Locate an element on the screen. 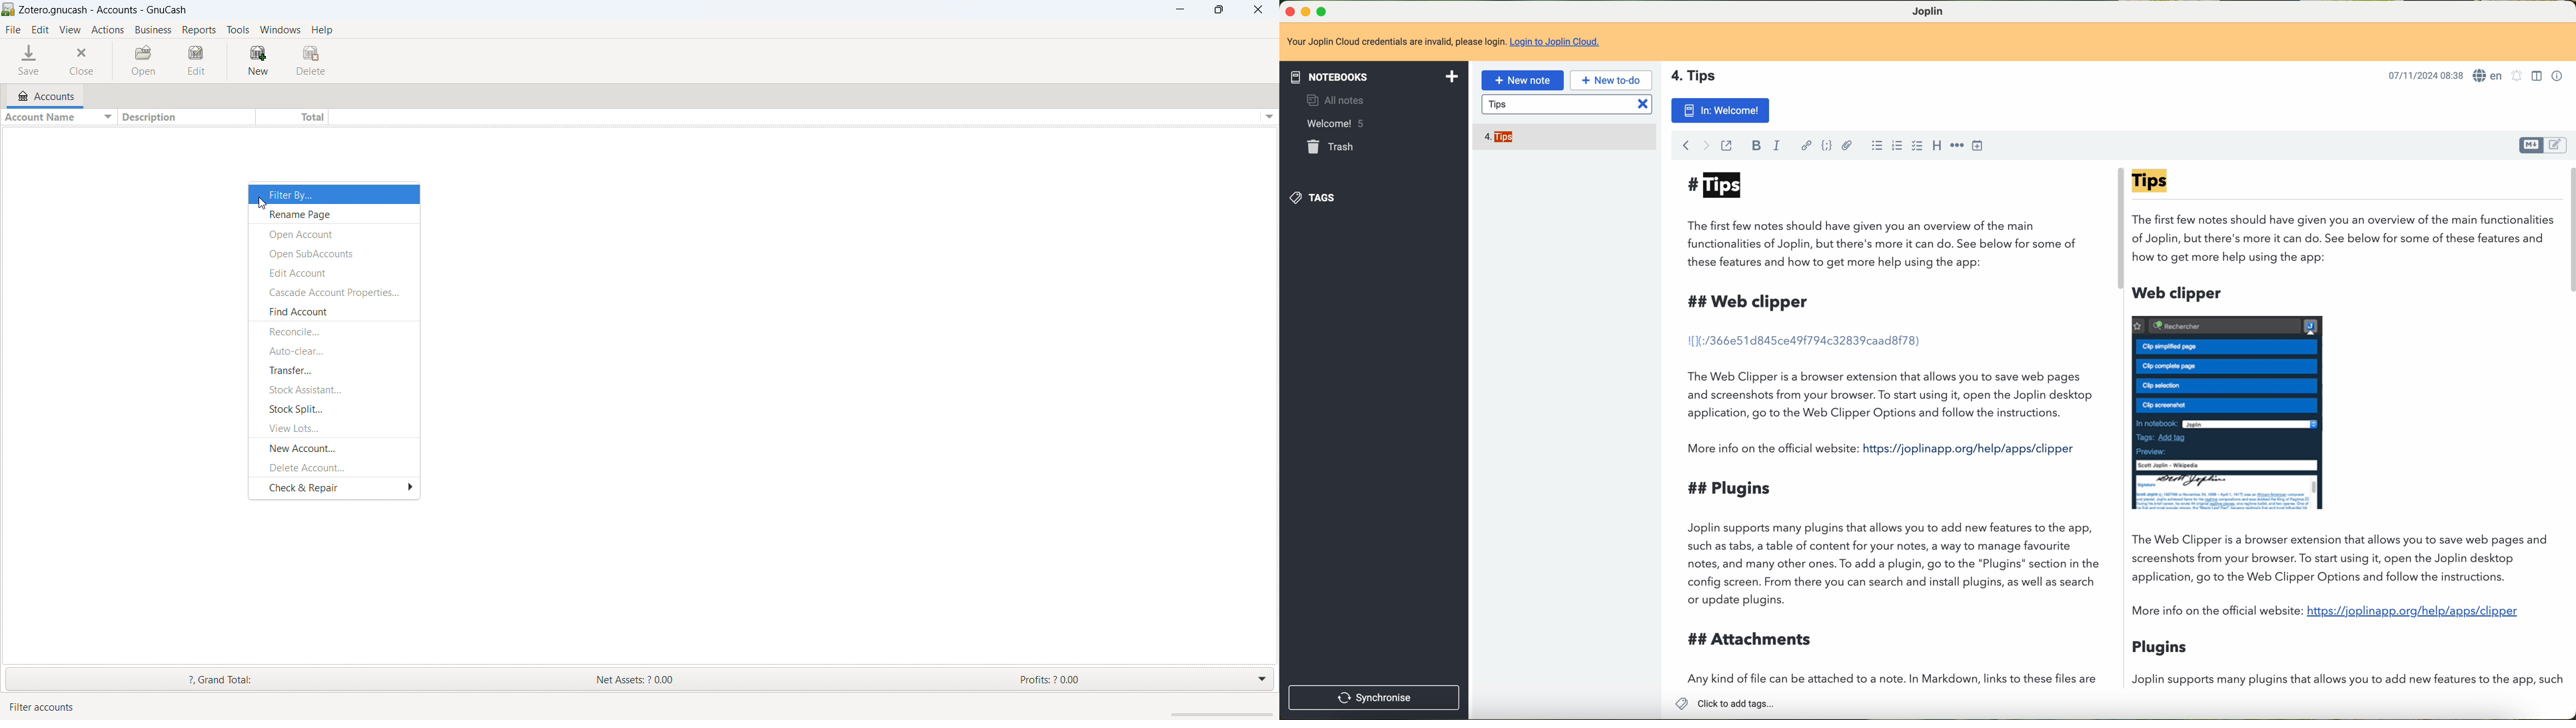 The height and width of the screenshot is (728, 2576). back to welcome note is located at coordinates (1719, 111).